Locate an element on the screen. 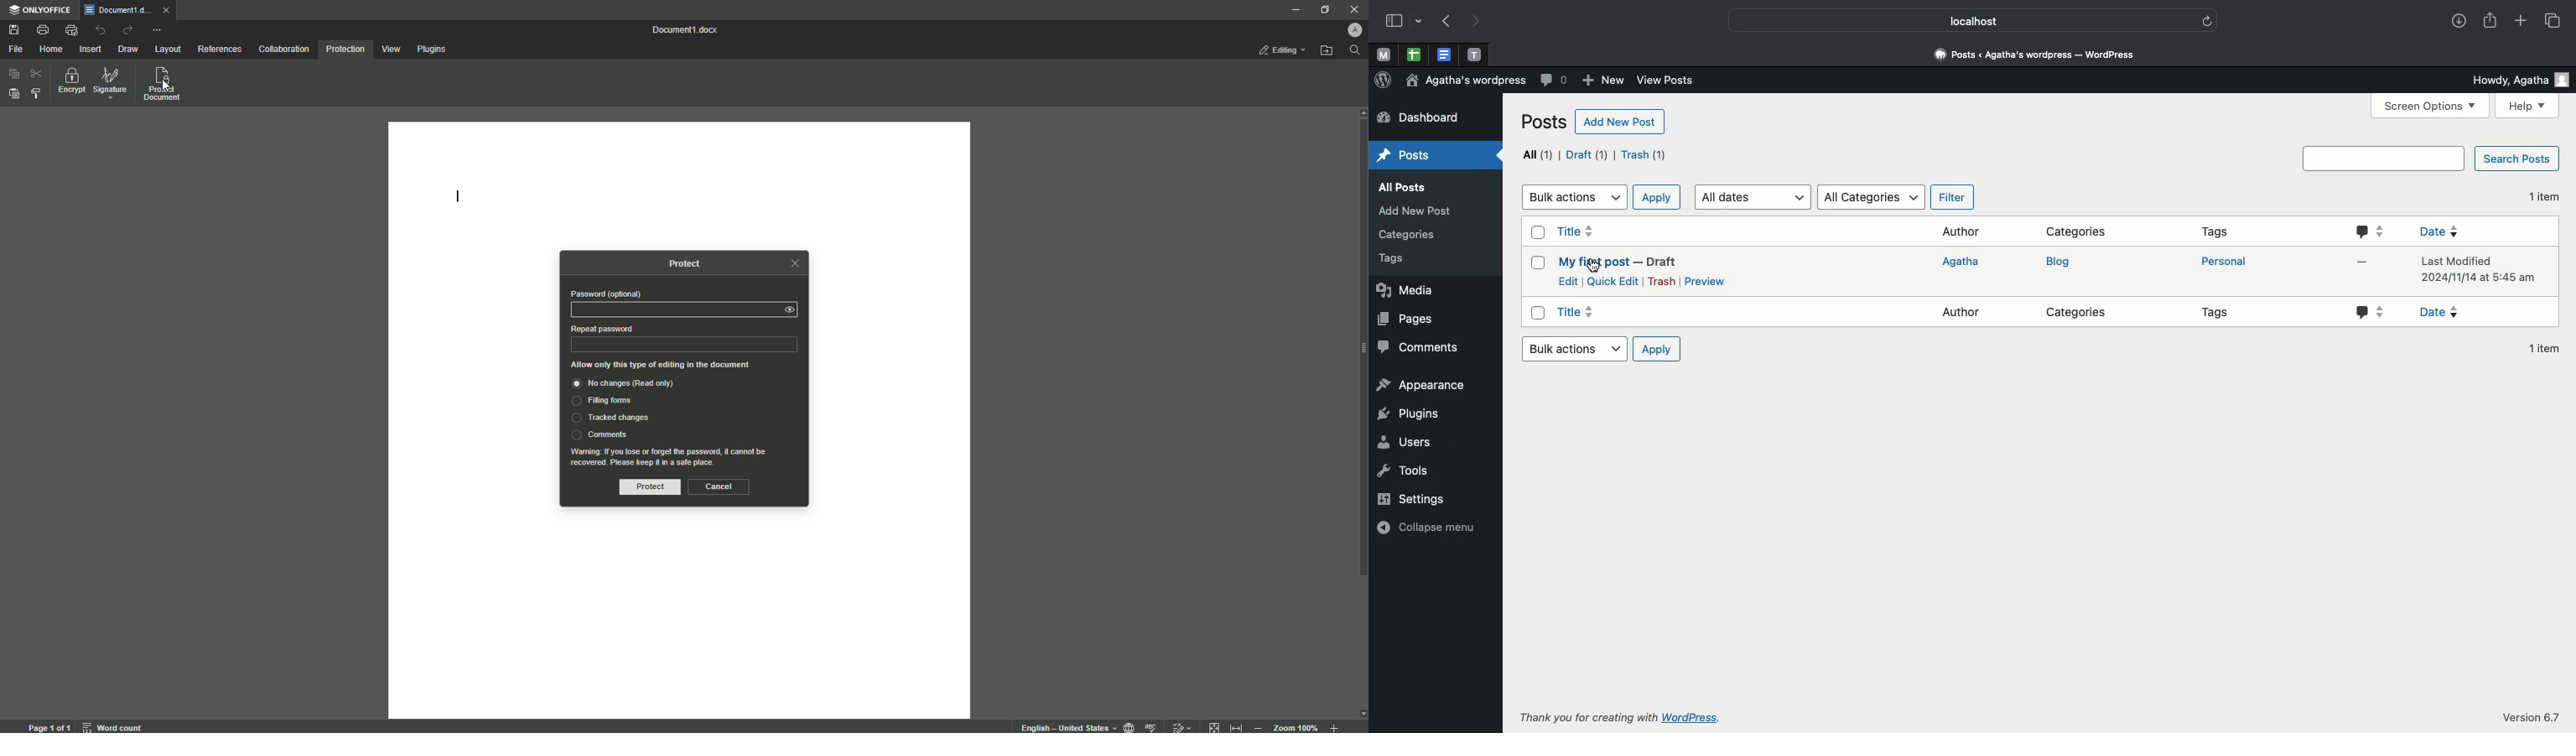 The image size is (2576, 756). All categories is located at coordinates (1870, 196).